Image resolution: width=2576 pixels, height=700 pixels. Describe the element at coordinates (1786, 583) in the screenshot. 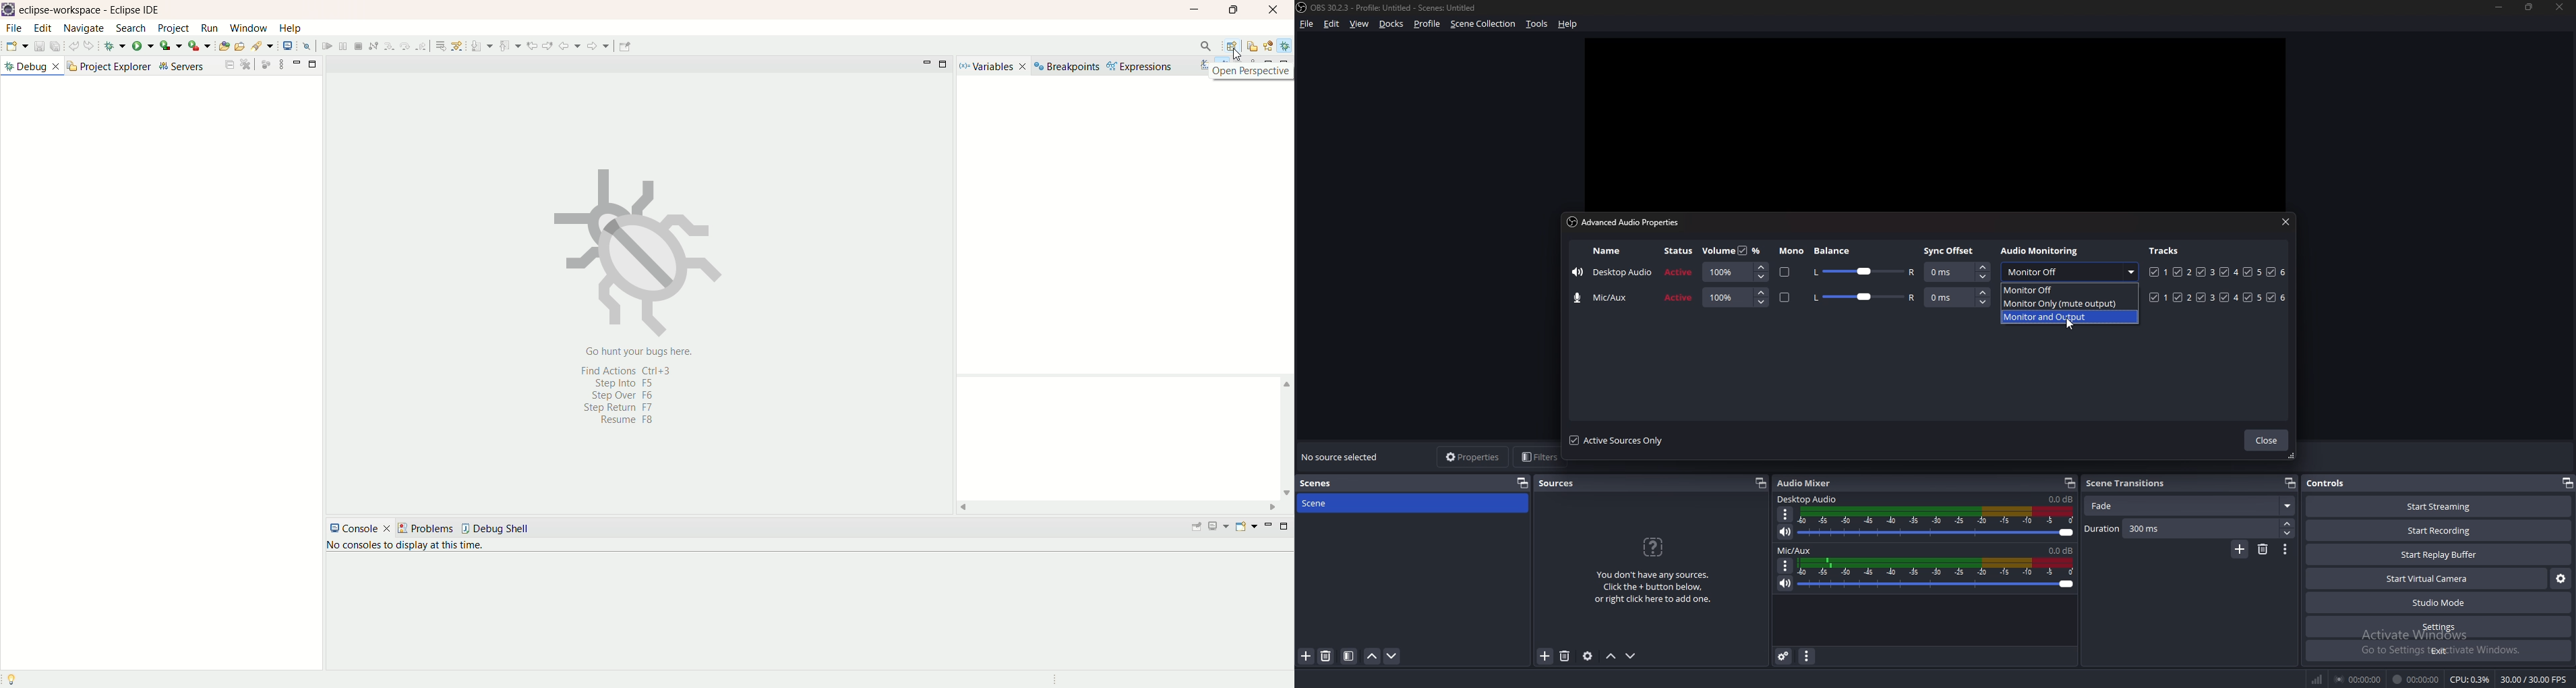

I see `mute` at that location.